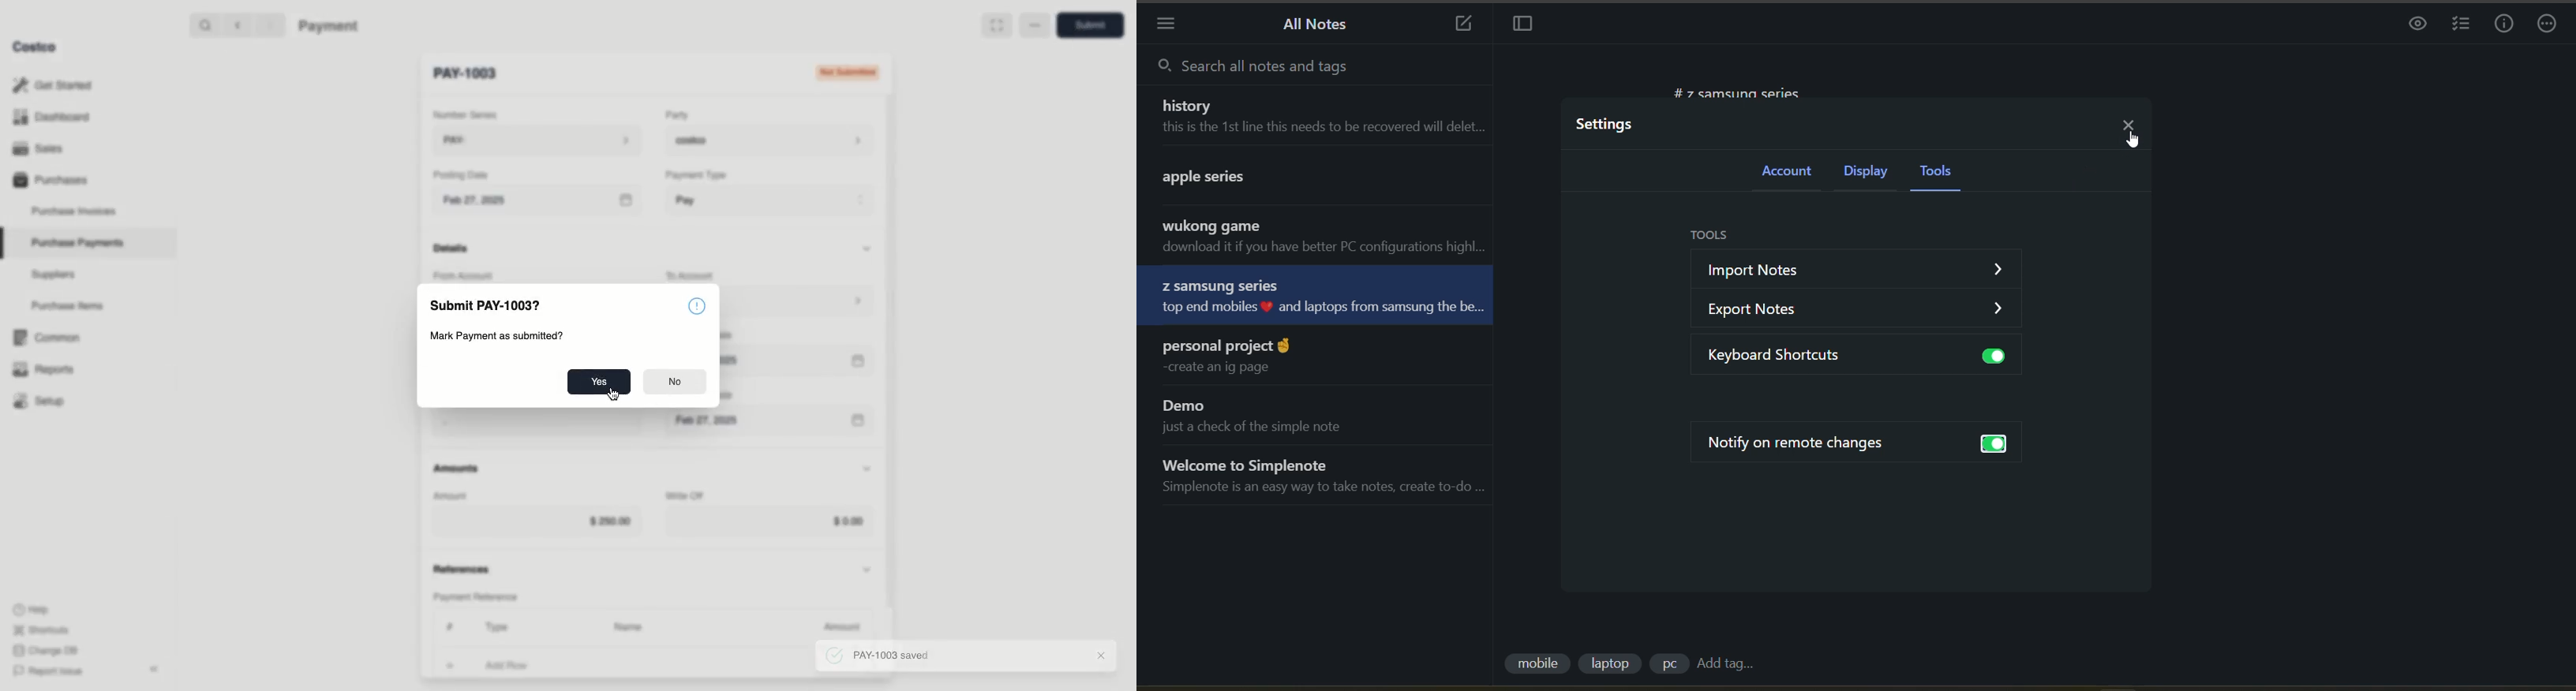 The image size is (2576, 700). Describe the element at coordinates (2130, 122) in the screenshot. I see `close` at that location.